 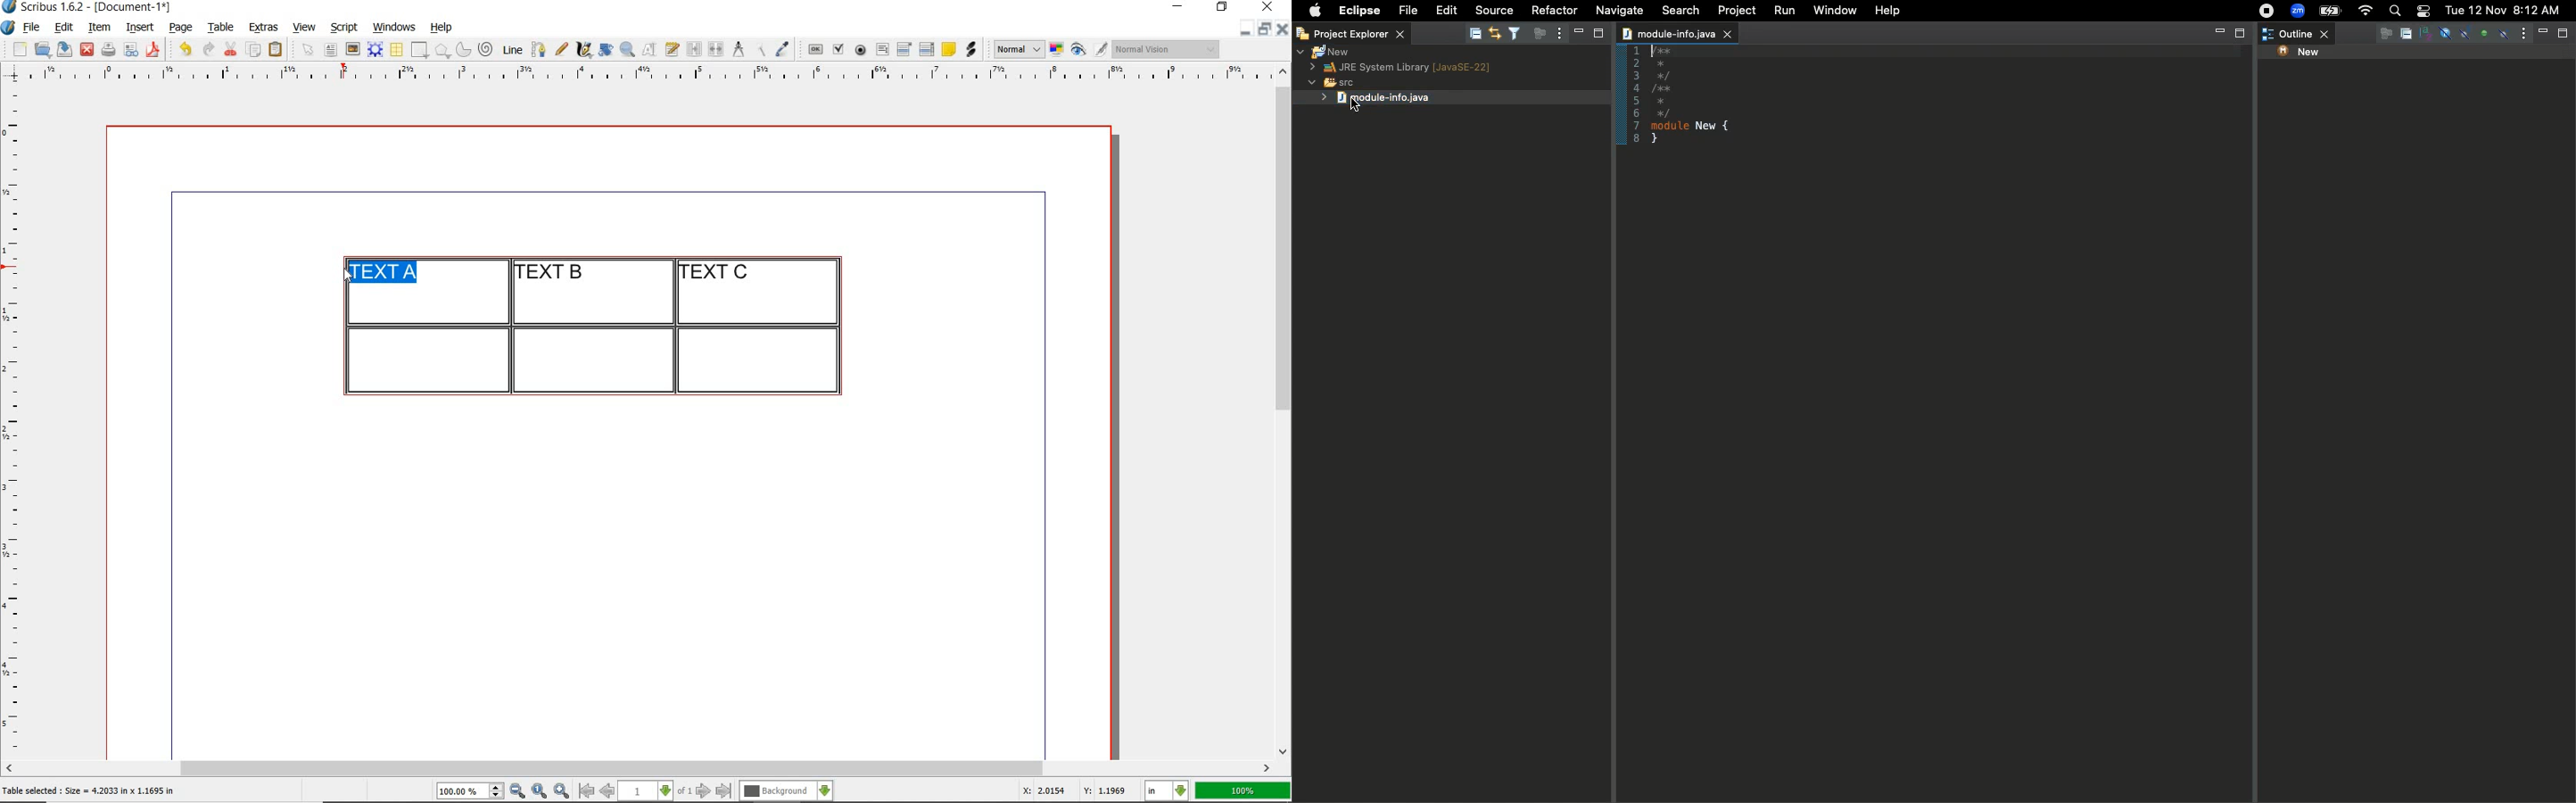 I want to click on Outline, so click(x=2299, y=33).